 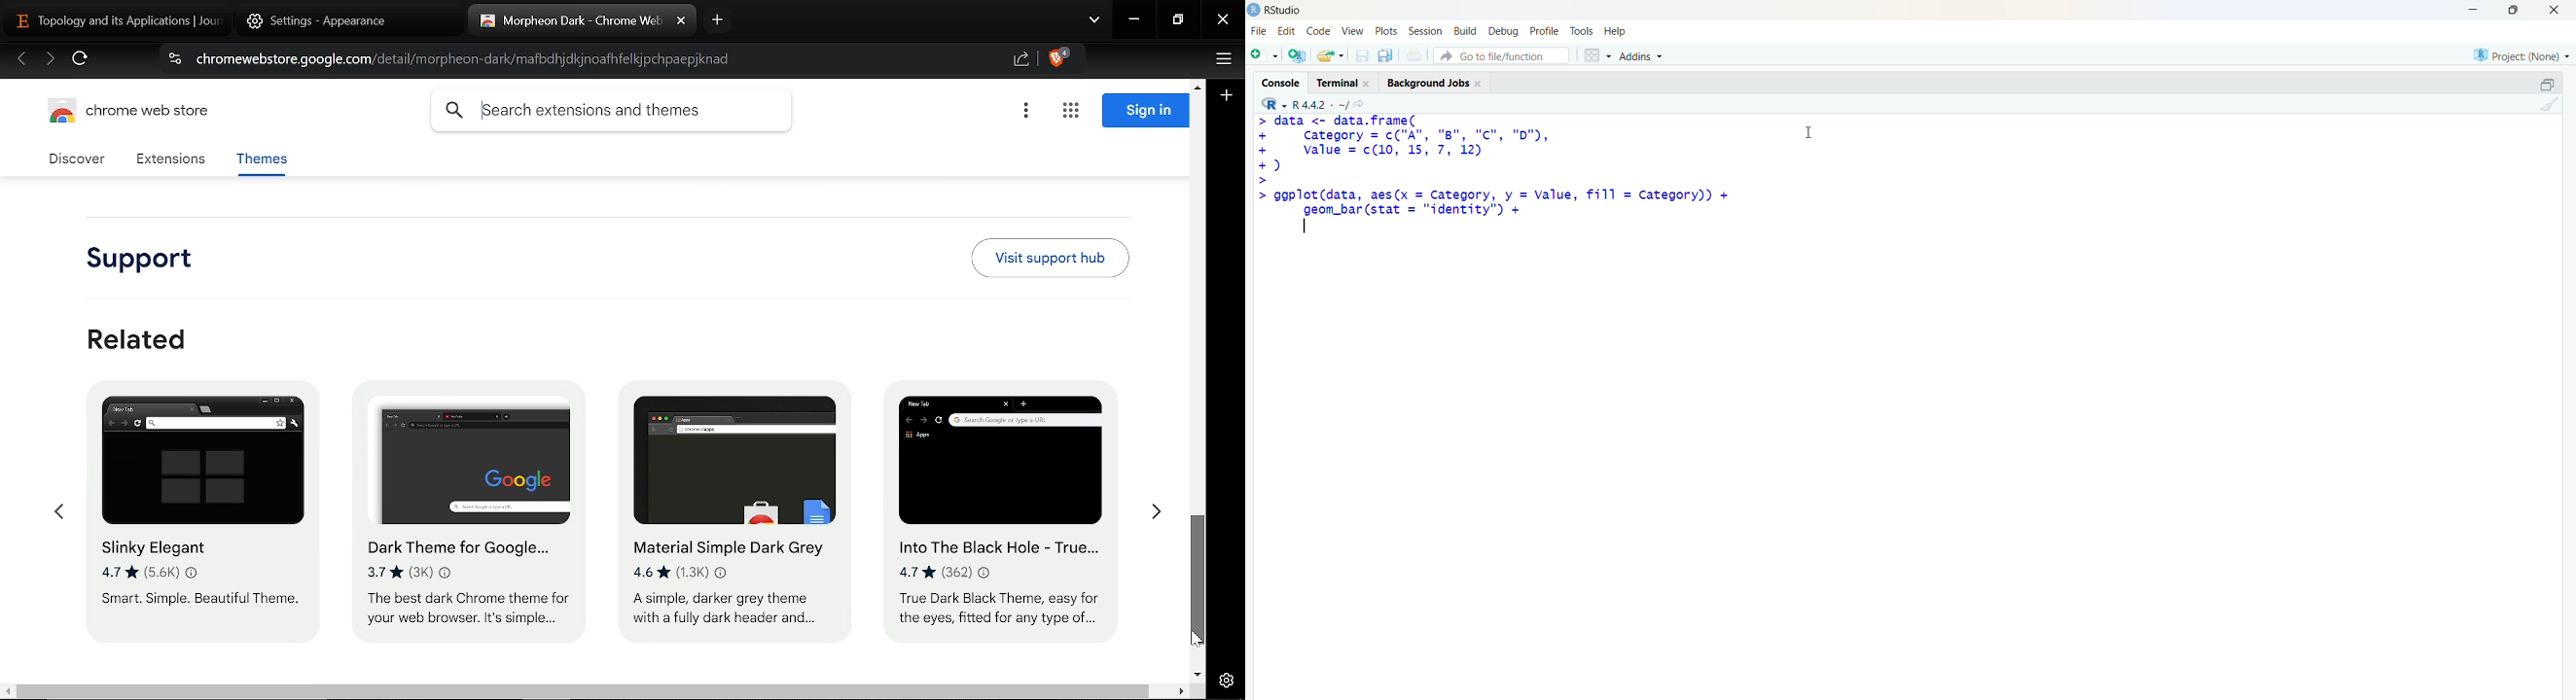 What do you see at coordinates (1385, 55) in the screenshot?
I see `save all open documents` at bounding box center [1385, 55].